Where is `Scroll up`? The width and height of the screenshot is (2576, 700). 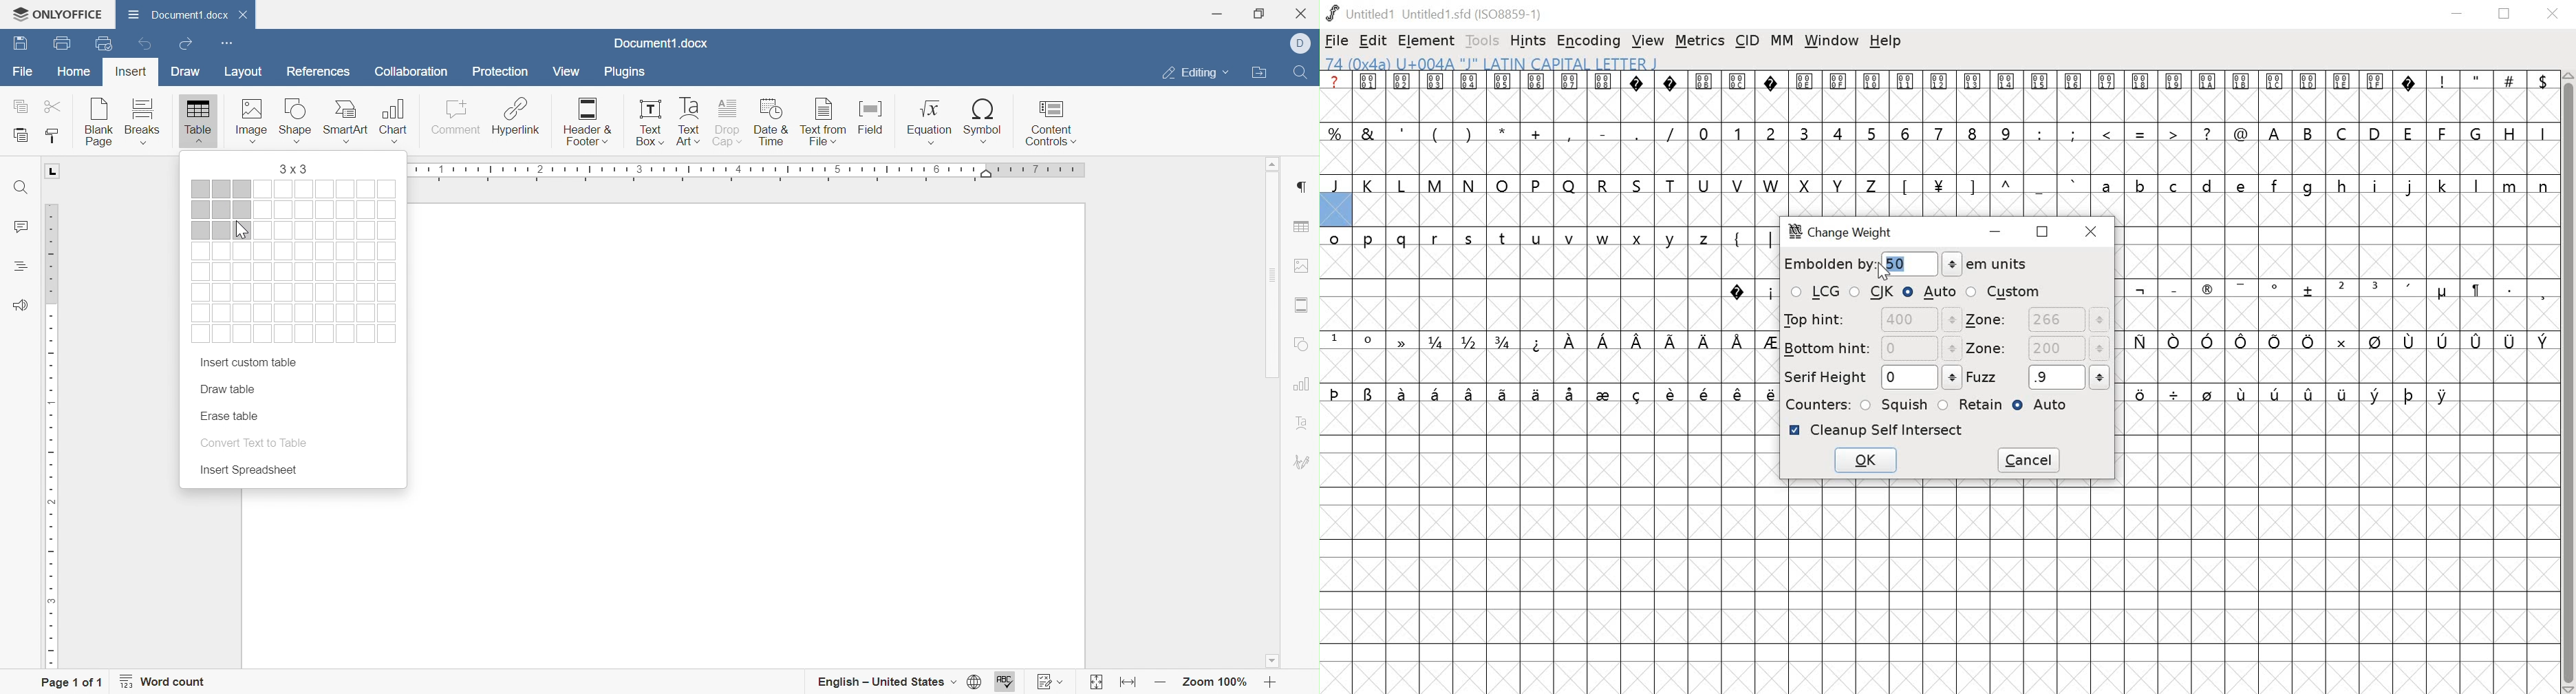 Scroll up is located at coordinates (1271, 165).